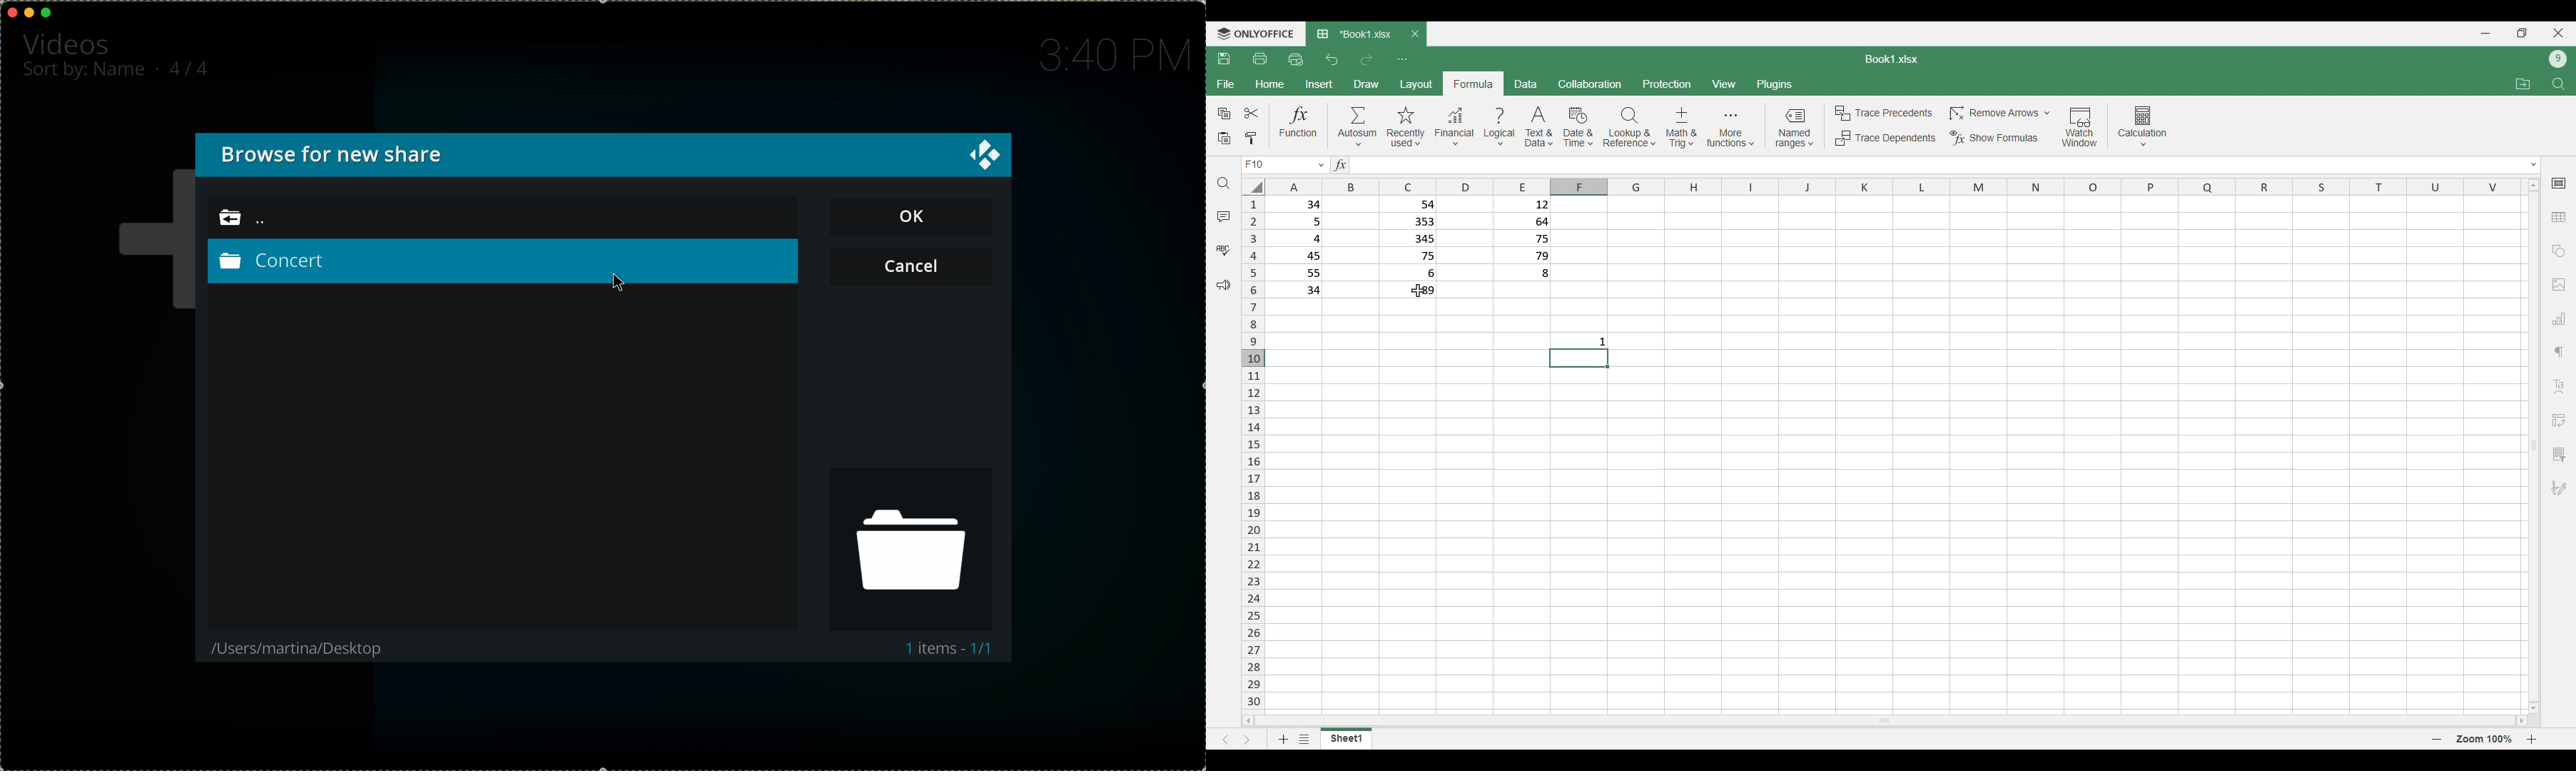  What do you see at coordinates (1578, 127) in the screenshot?
I see `Date and time` at bounding box center [1578, 127].